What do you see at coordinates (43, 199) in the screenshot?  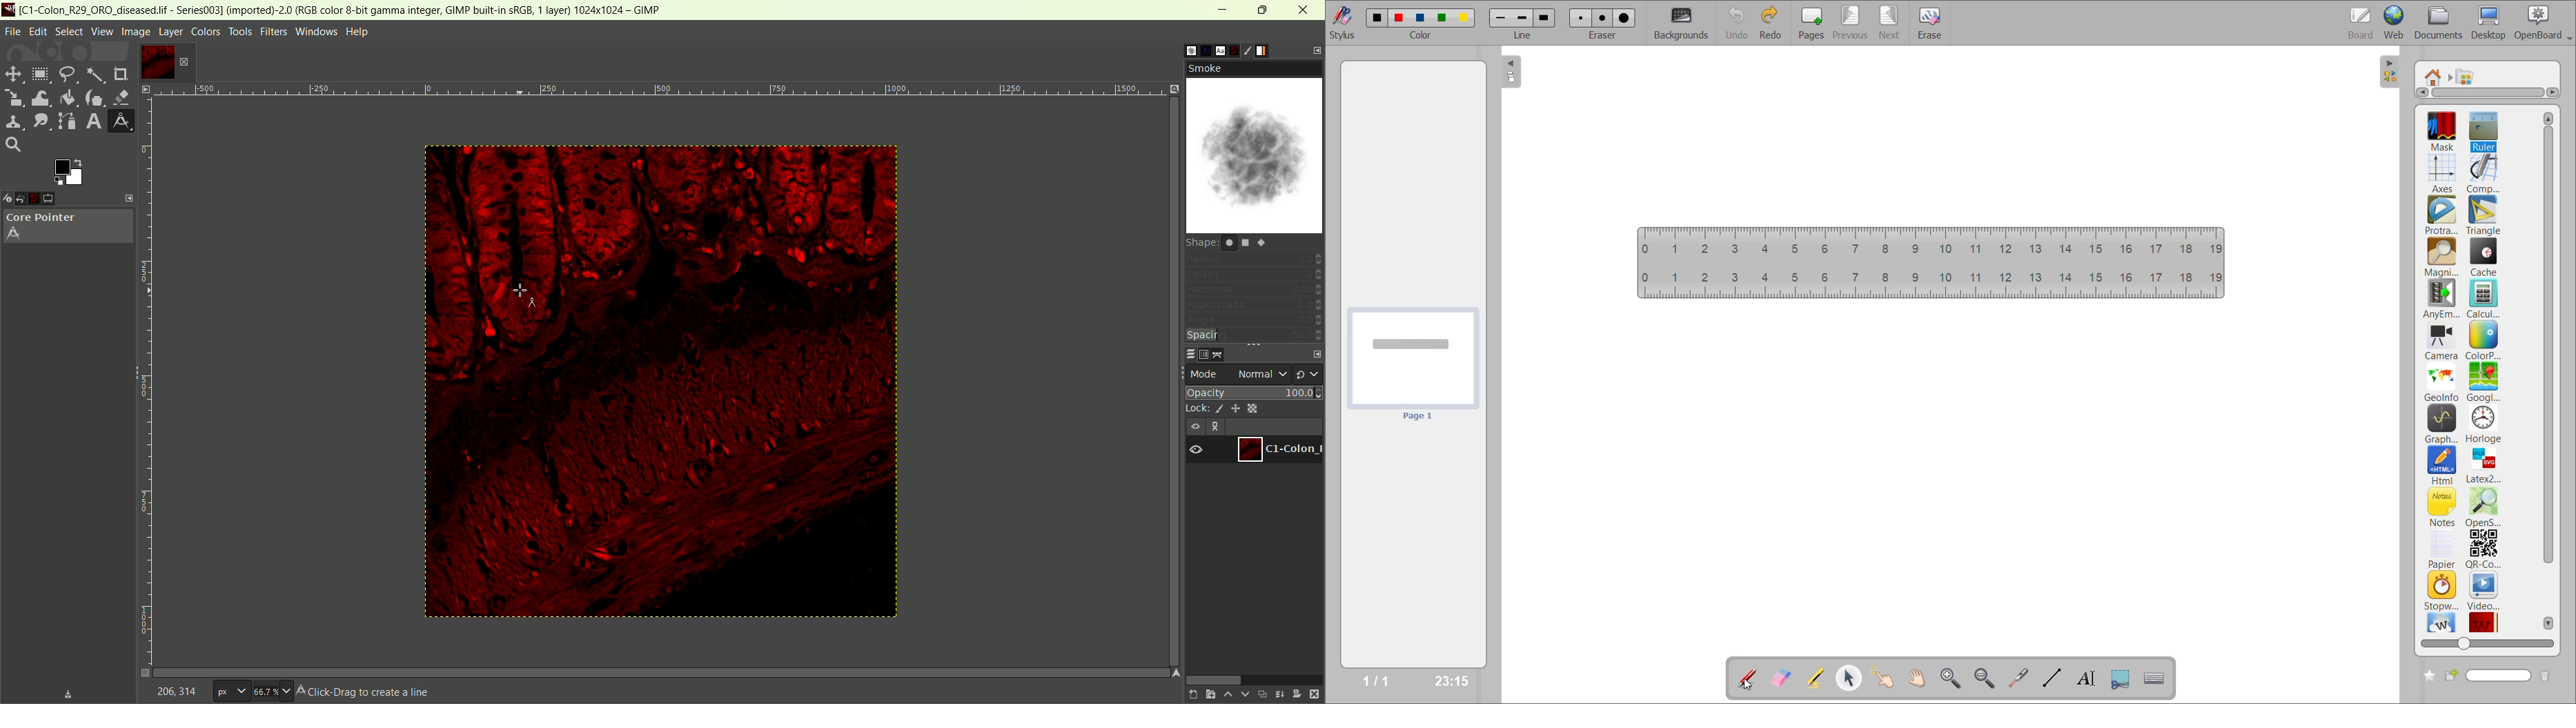 I see `images` at bounding box center [43, 199].